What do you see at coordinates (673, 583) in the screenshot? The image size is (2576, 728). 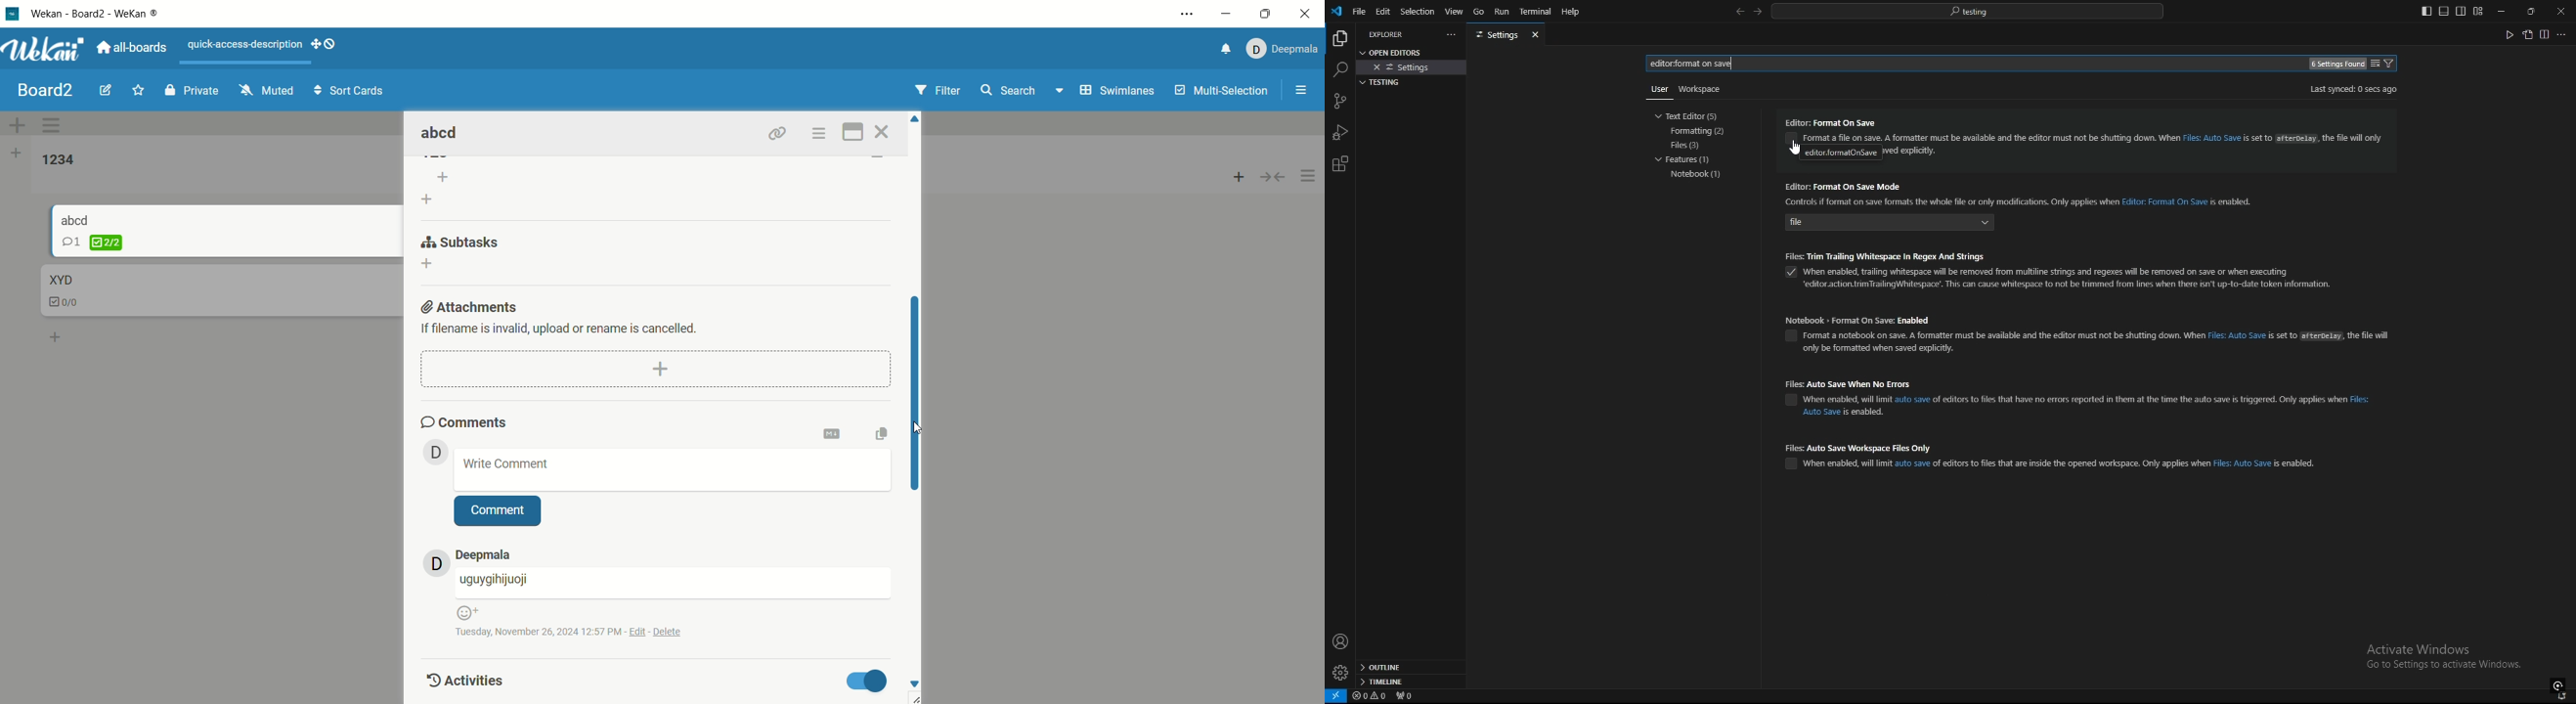 I see `username` at bounding box center [673, 583].